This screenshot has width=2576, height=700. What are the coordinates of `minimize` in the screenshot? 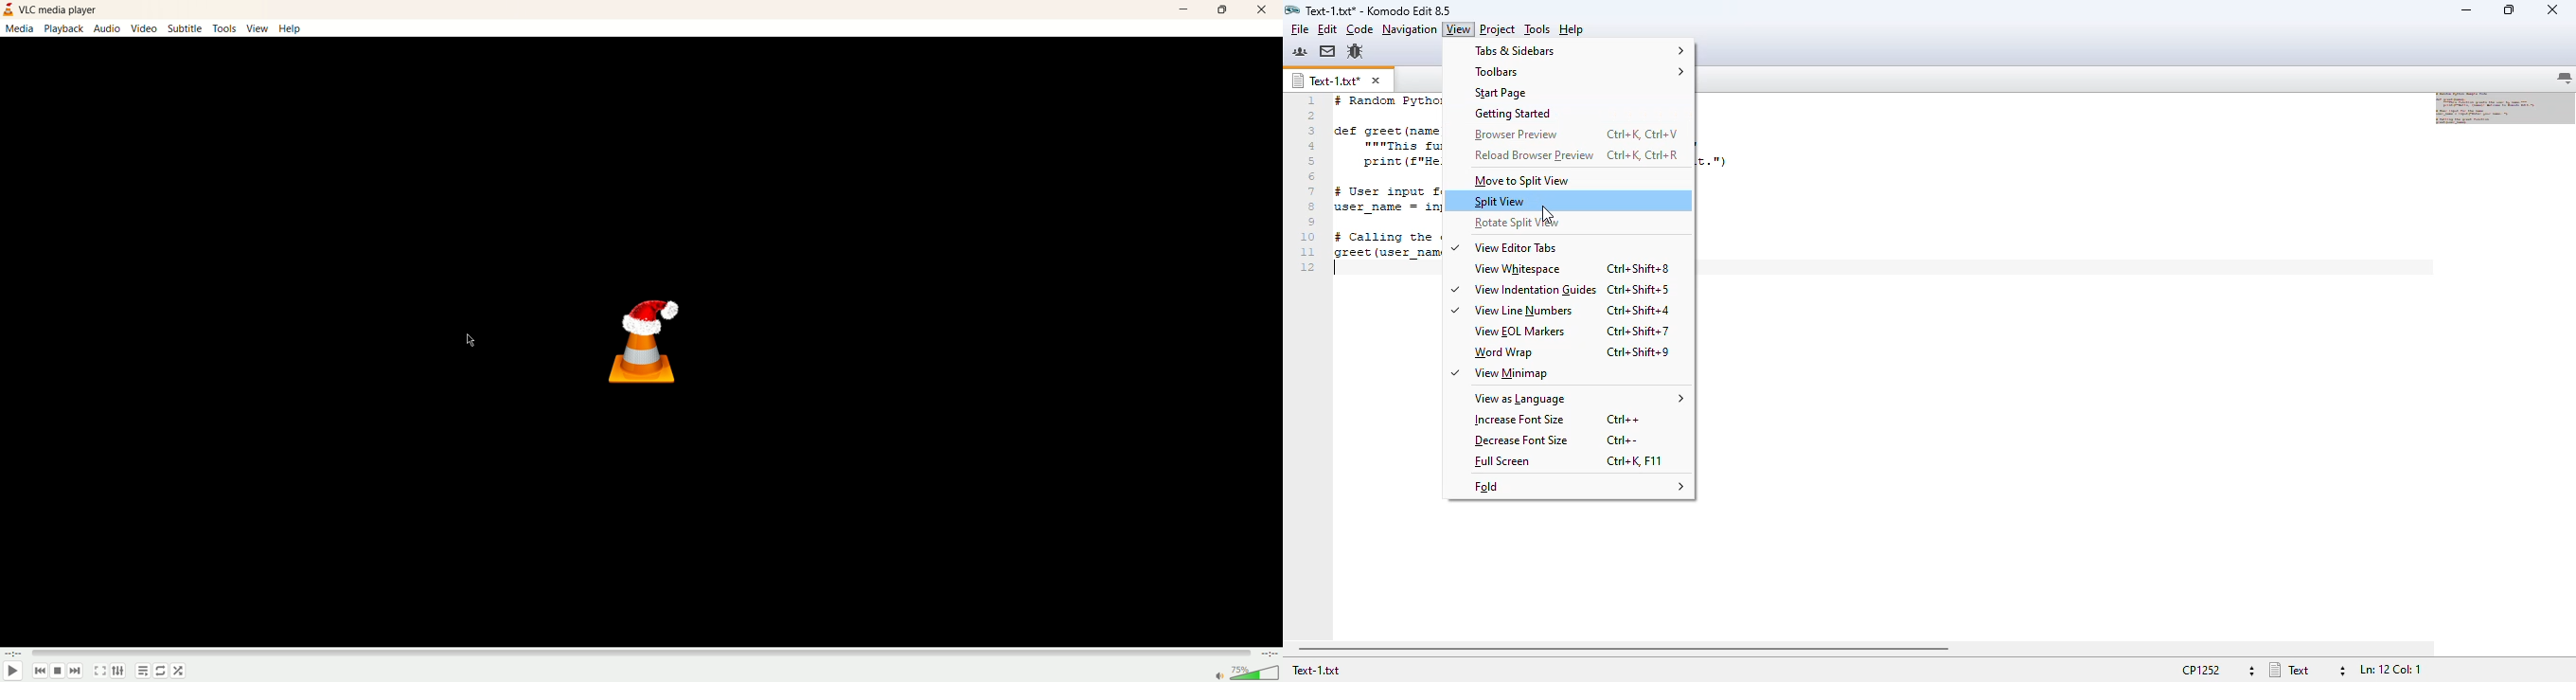 It's located at (2465, 9).